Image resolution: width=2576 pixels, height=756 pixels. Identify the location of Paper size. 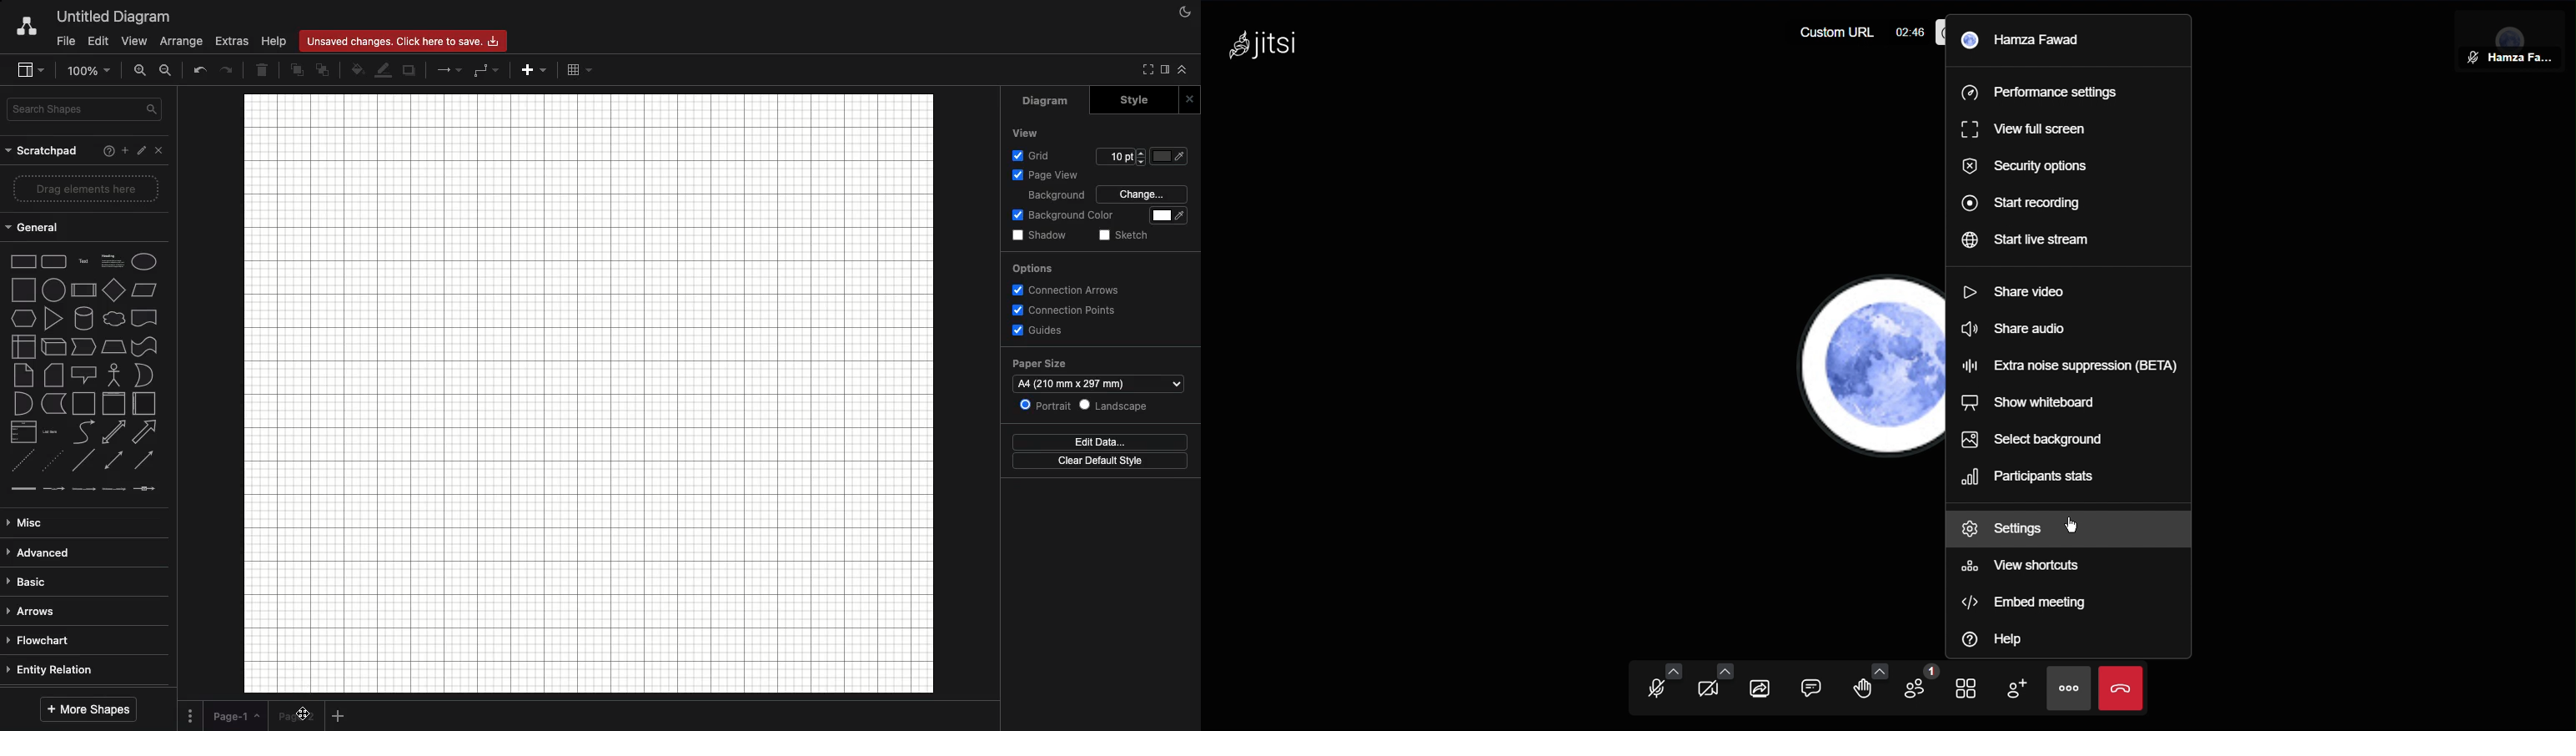
(1039, 363).